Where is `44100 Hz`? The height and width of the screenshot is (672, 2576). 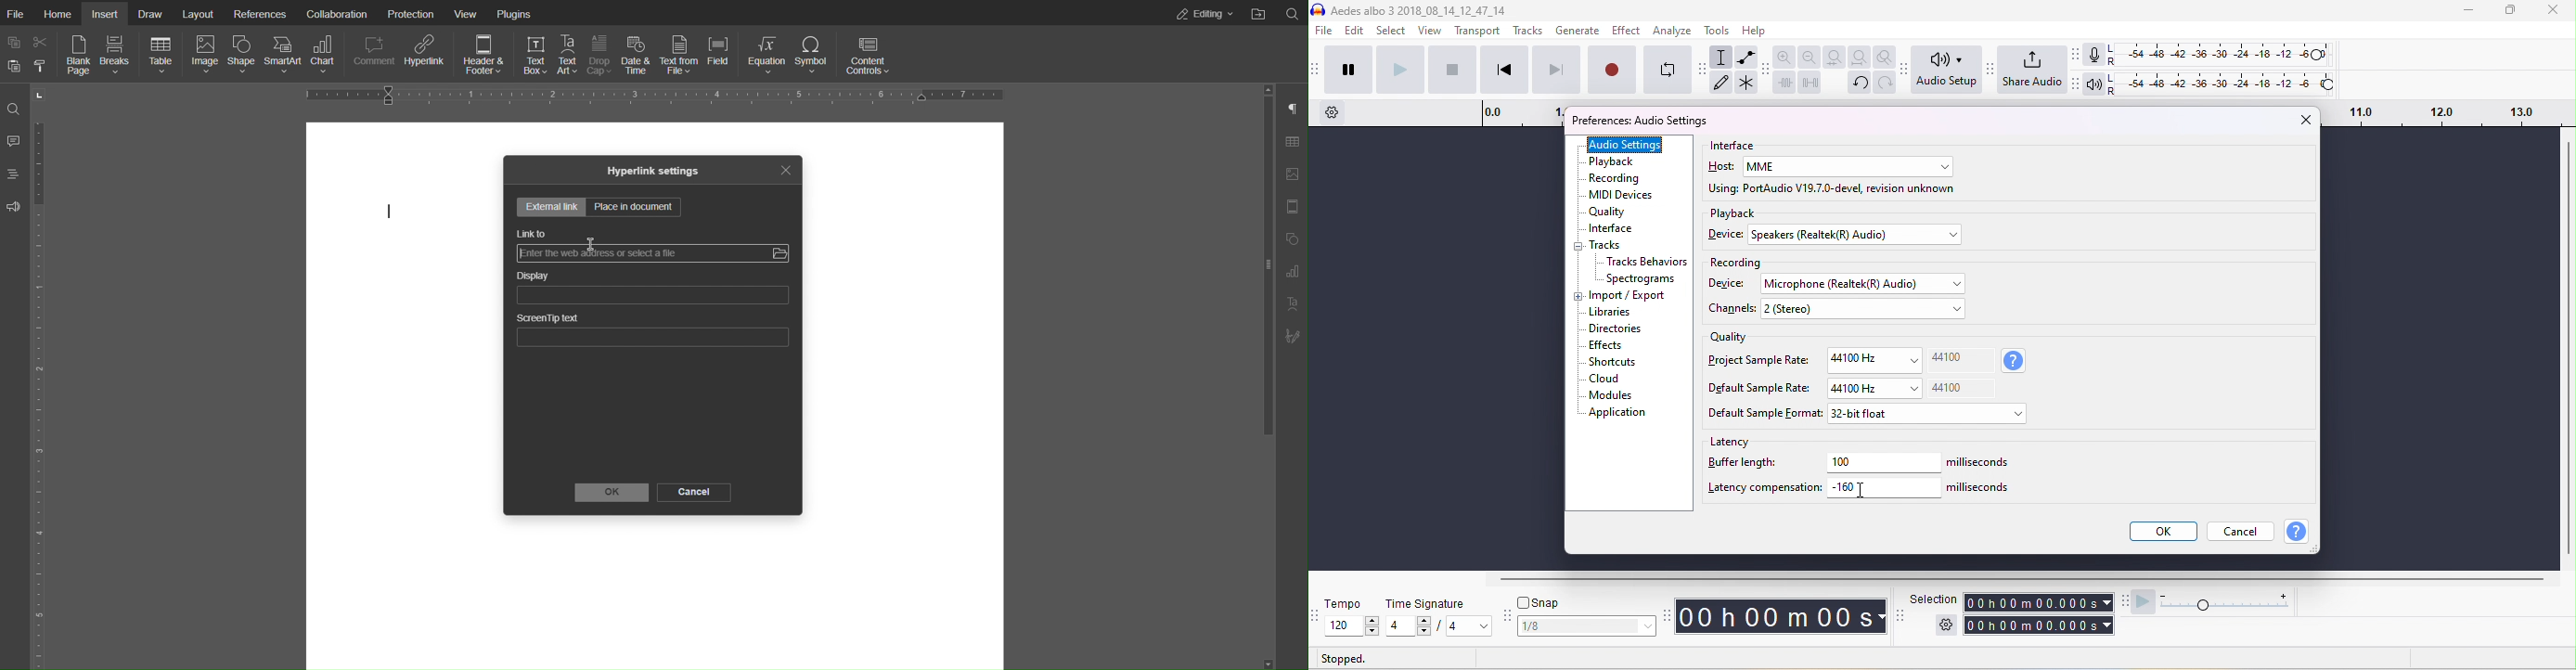 44100 Hz is located at coordinates (1875, 388).